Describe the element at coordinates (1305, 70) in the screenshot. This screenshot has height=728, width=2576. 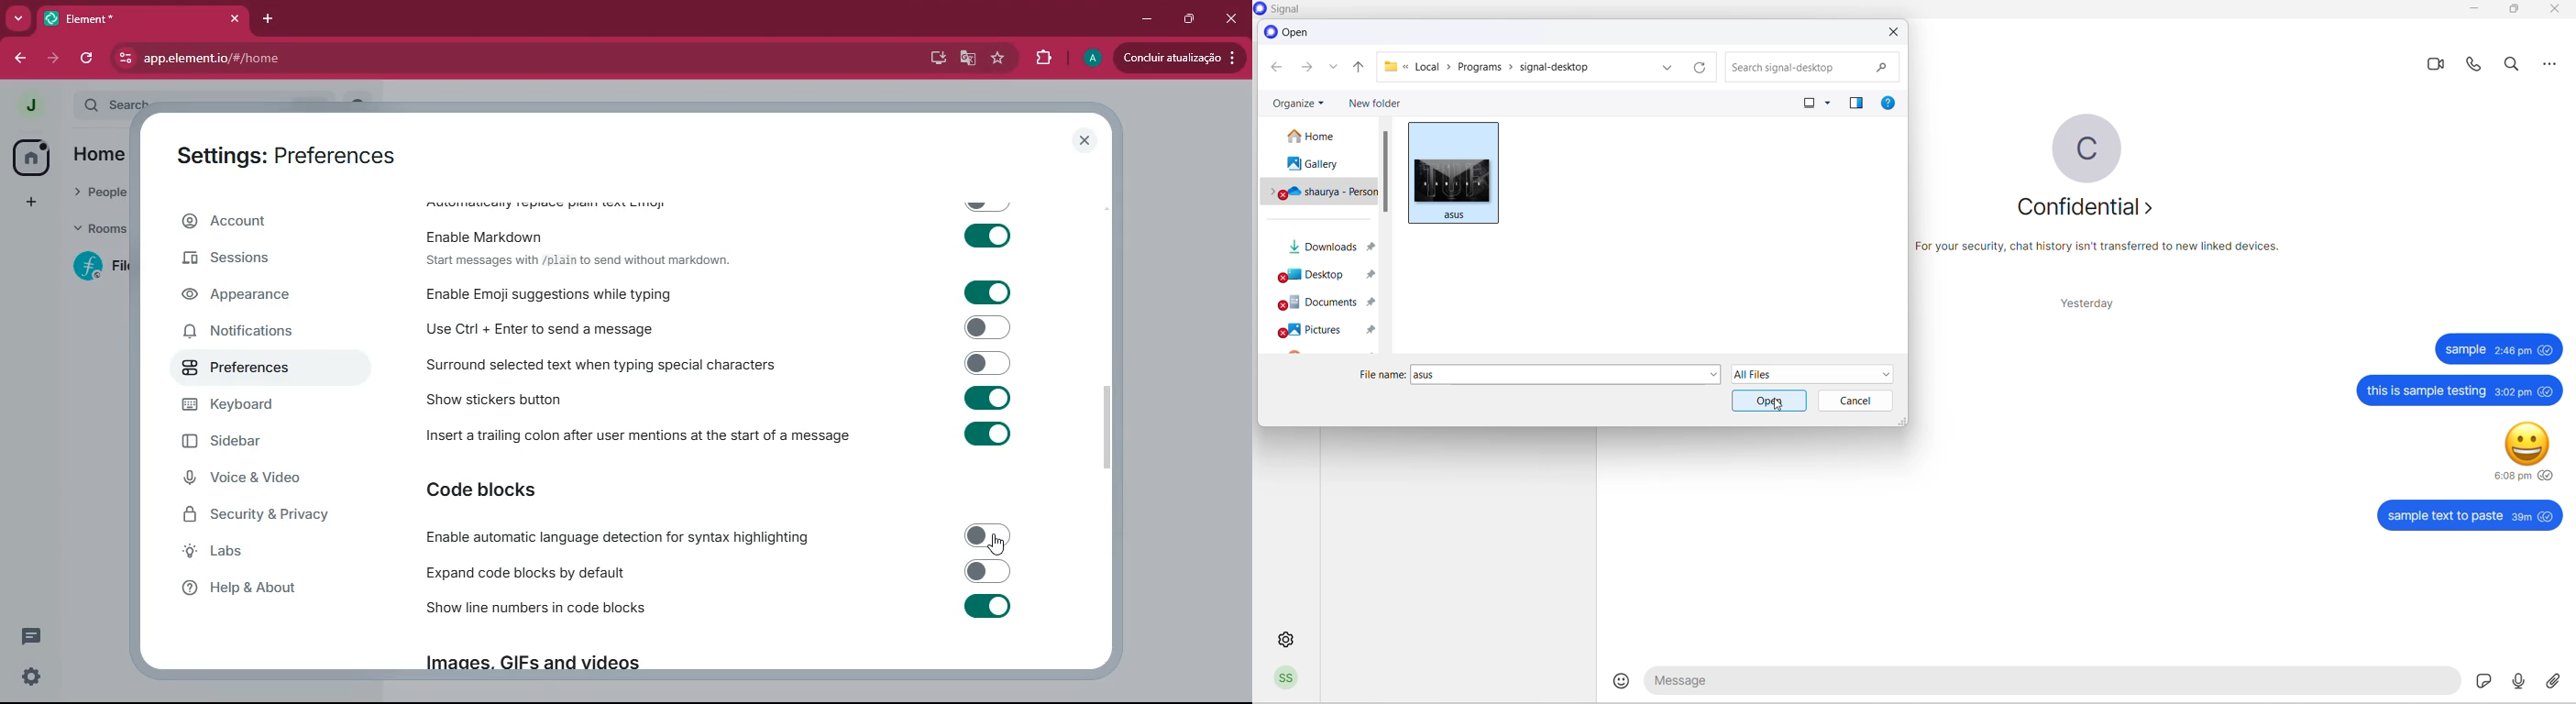
I see `go forward` at that location.